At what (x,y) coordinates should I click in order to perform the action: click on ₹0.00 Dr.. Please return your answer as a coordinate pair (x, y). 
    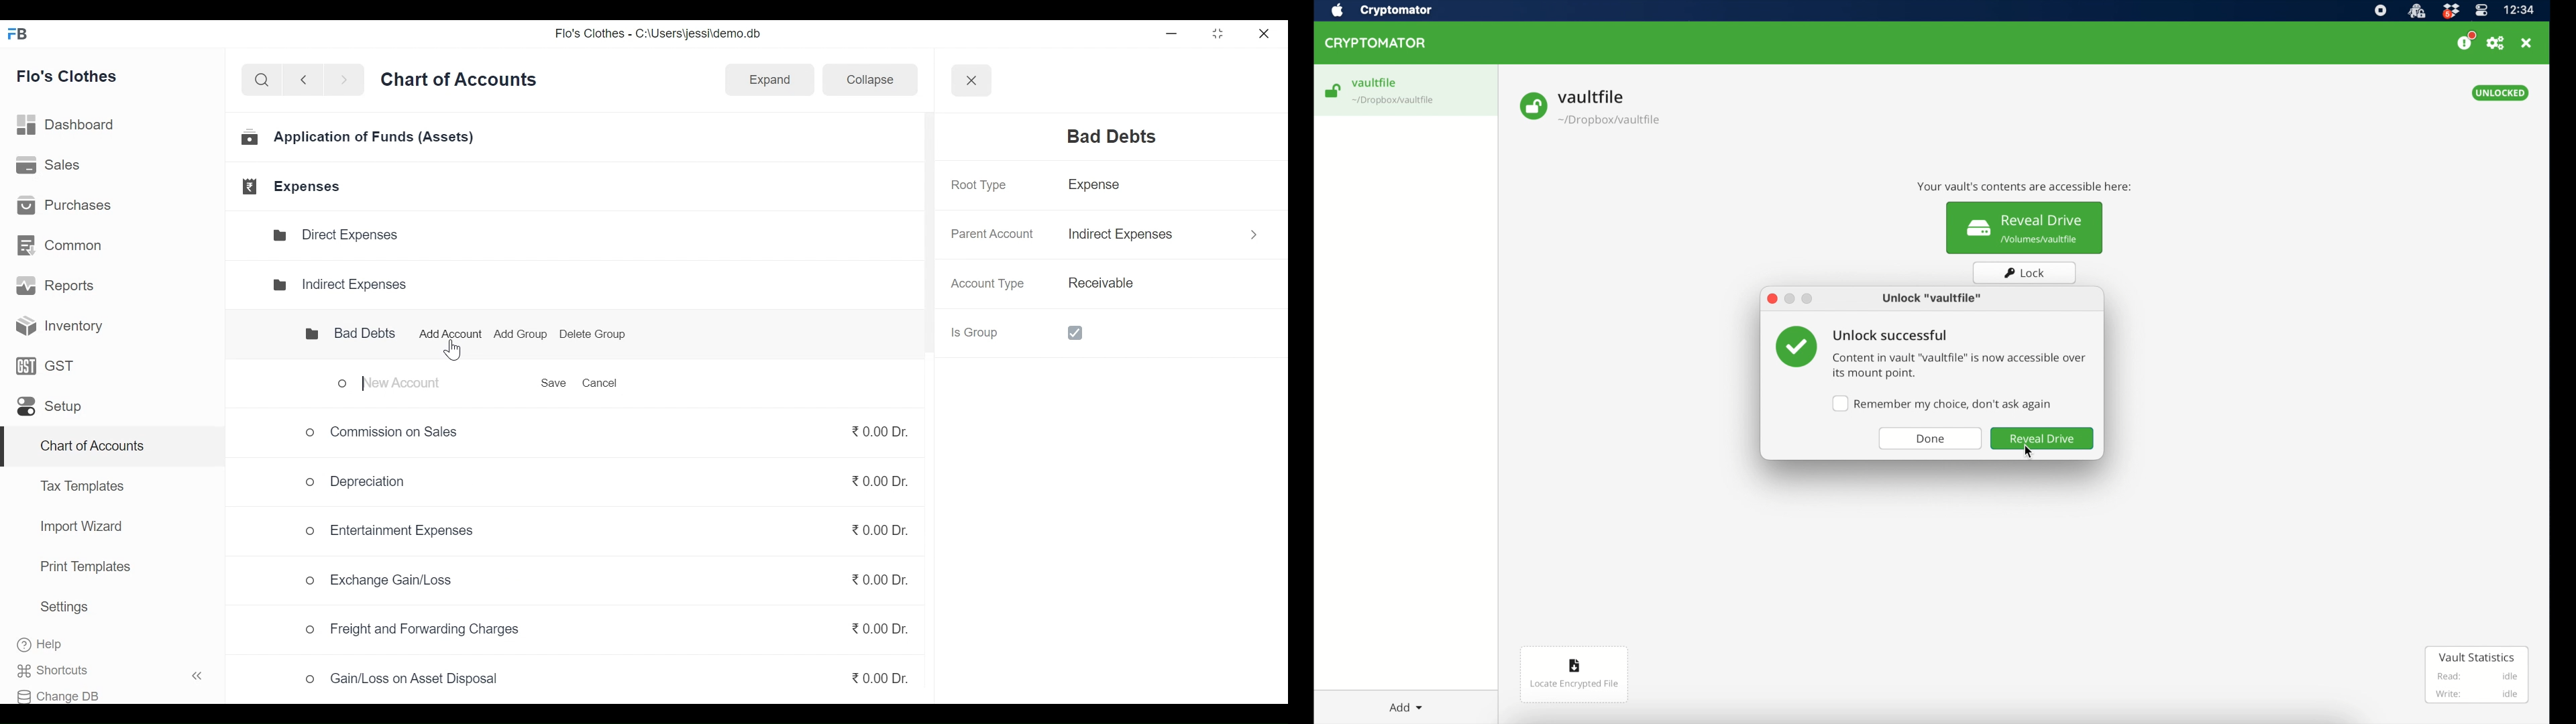
    Looking at the image, I should click on (880, 675).